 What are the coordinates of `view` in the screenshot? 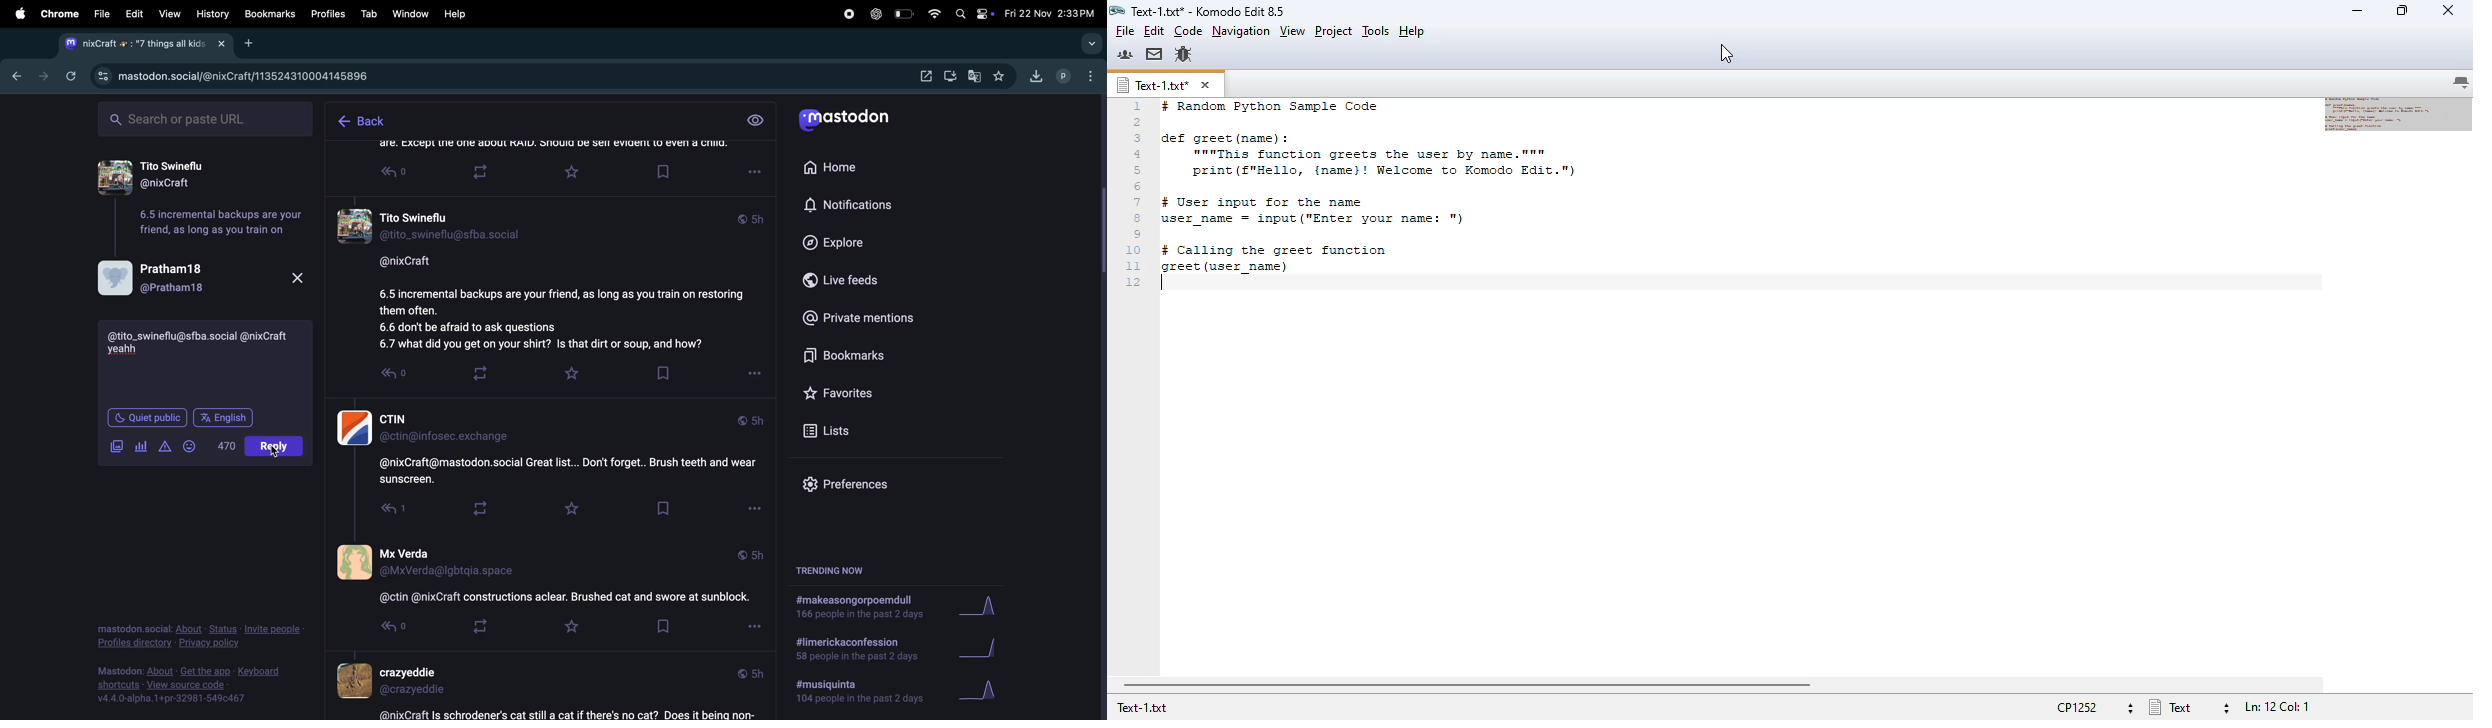 It's located at (168, 14).